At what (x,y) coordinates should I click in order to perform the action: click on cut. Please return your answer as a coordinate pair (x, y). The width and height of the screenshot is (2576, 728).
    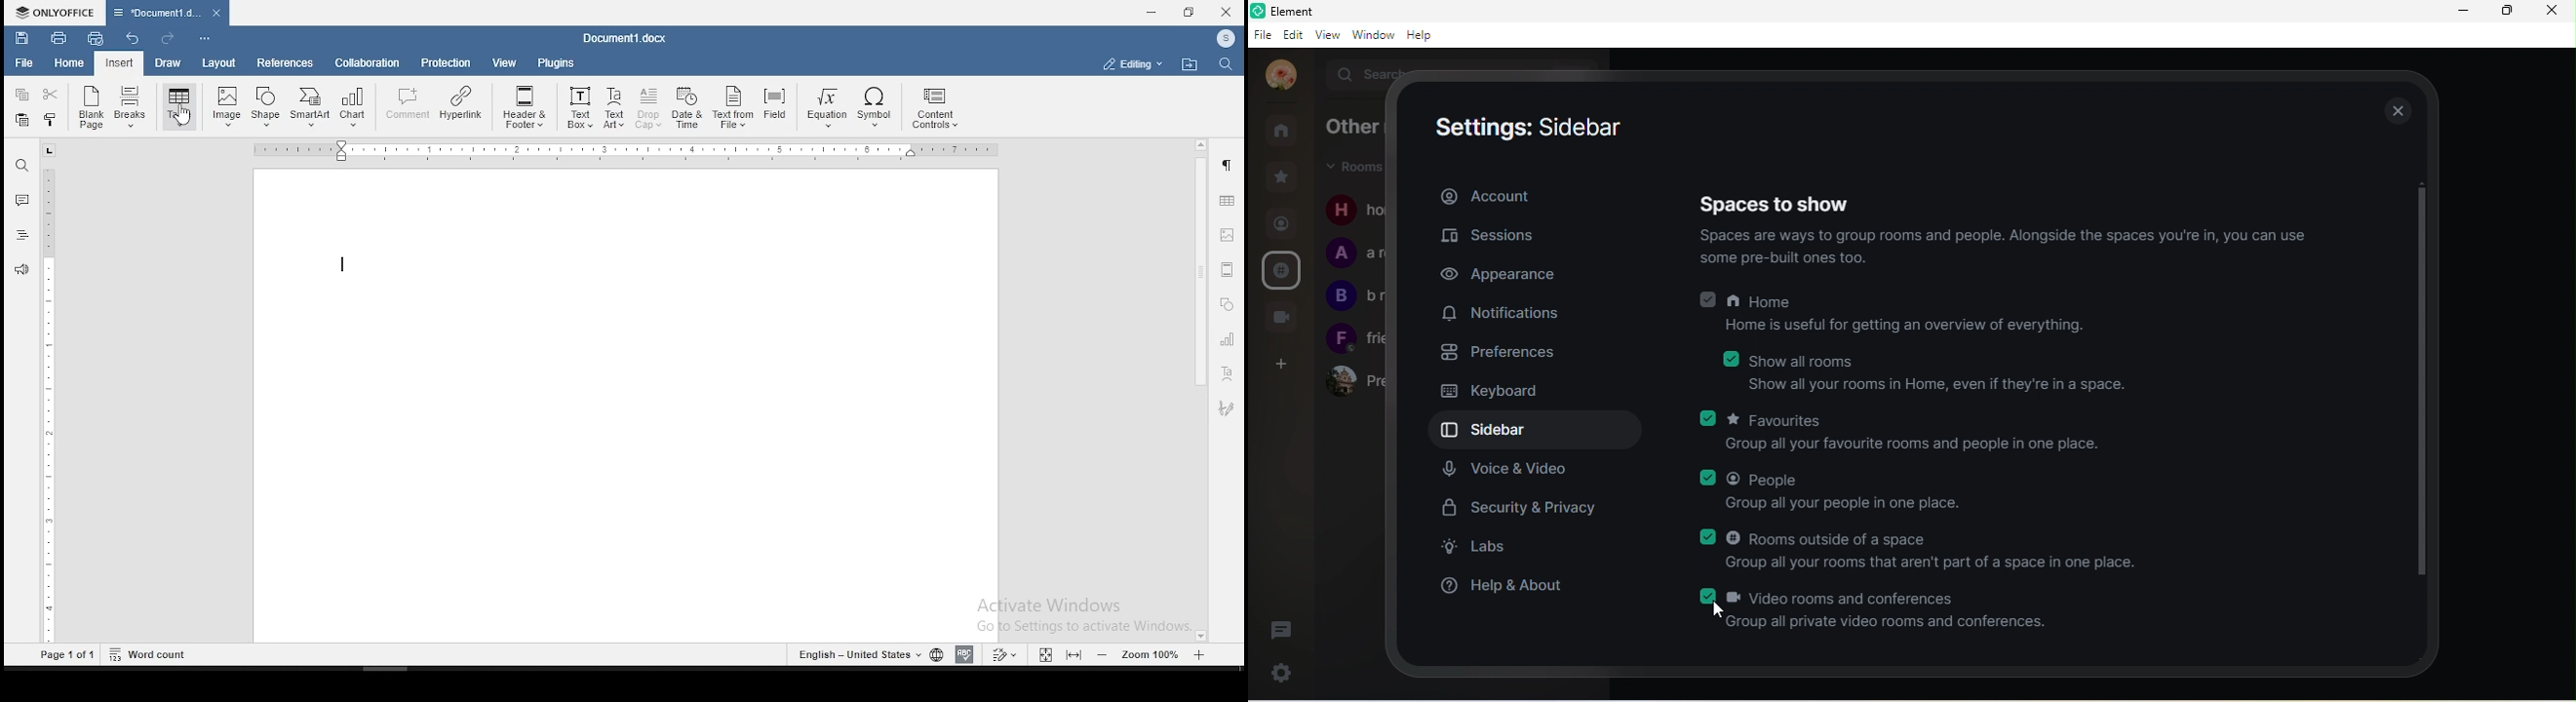
    Looking at the image, I should click on (55, 94).